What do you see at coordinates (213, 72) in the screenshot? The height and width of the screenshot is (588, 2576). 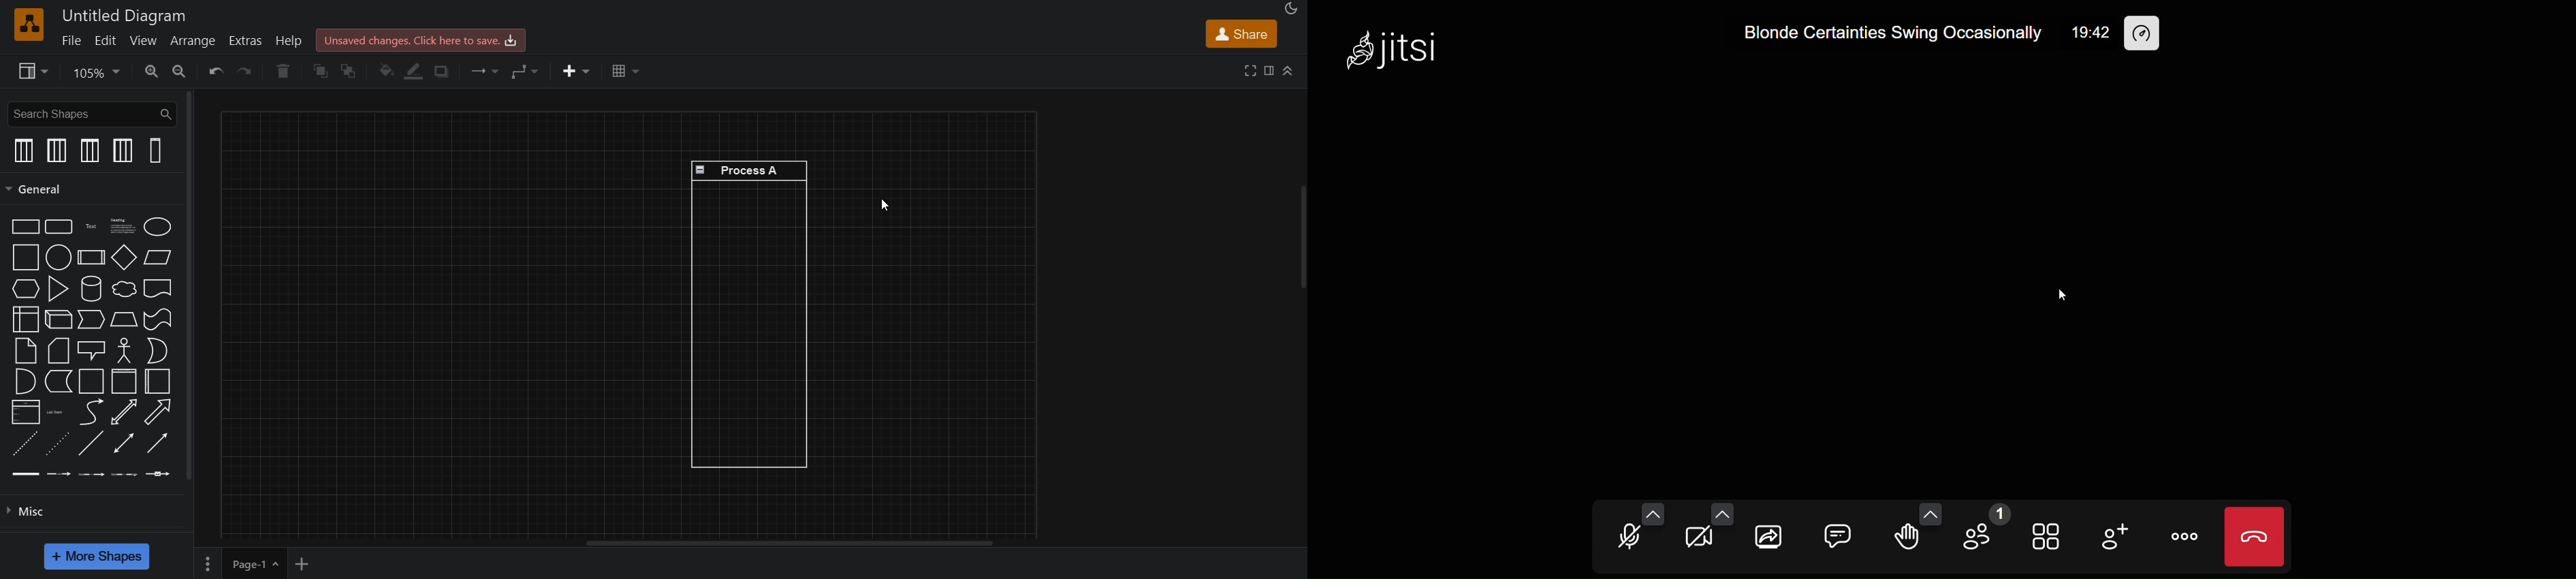 I see `undo` at bounding box center [213, 72].